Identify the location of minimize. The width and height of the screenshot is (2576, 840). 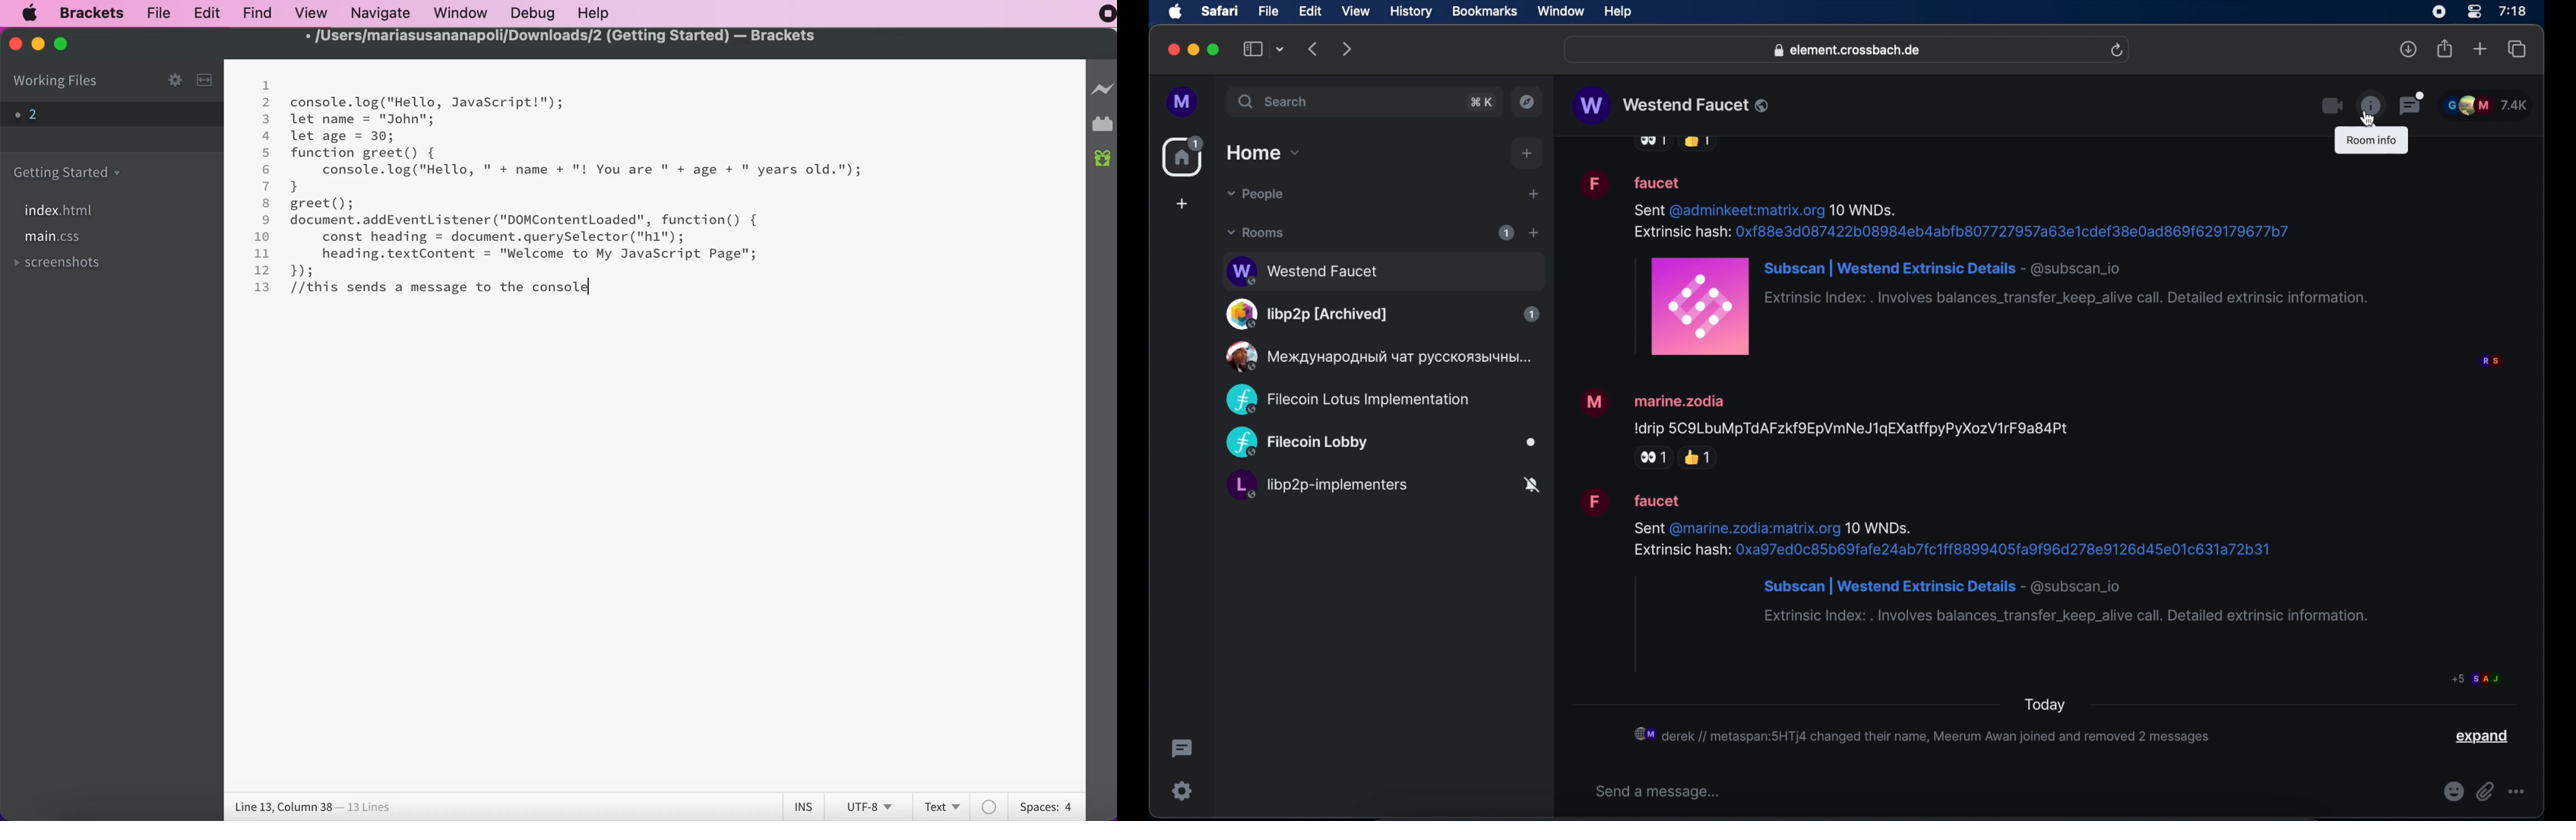
(1194, 49).